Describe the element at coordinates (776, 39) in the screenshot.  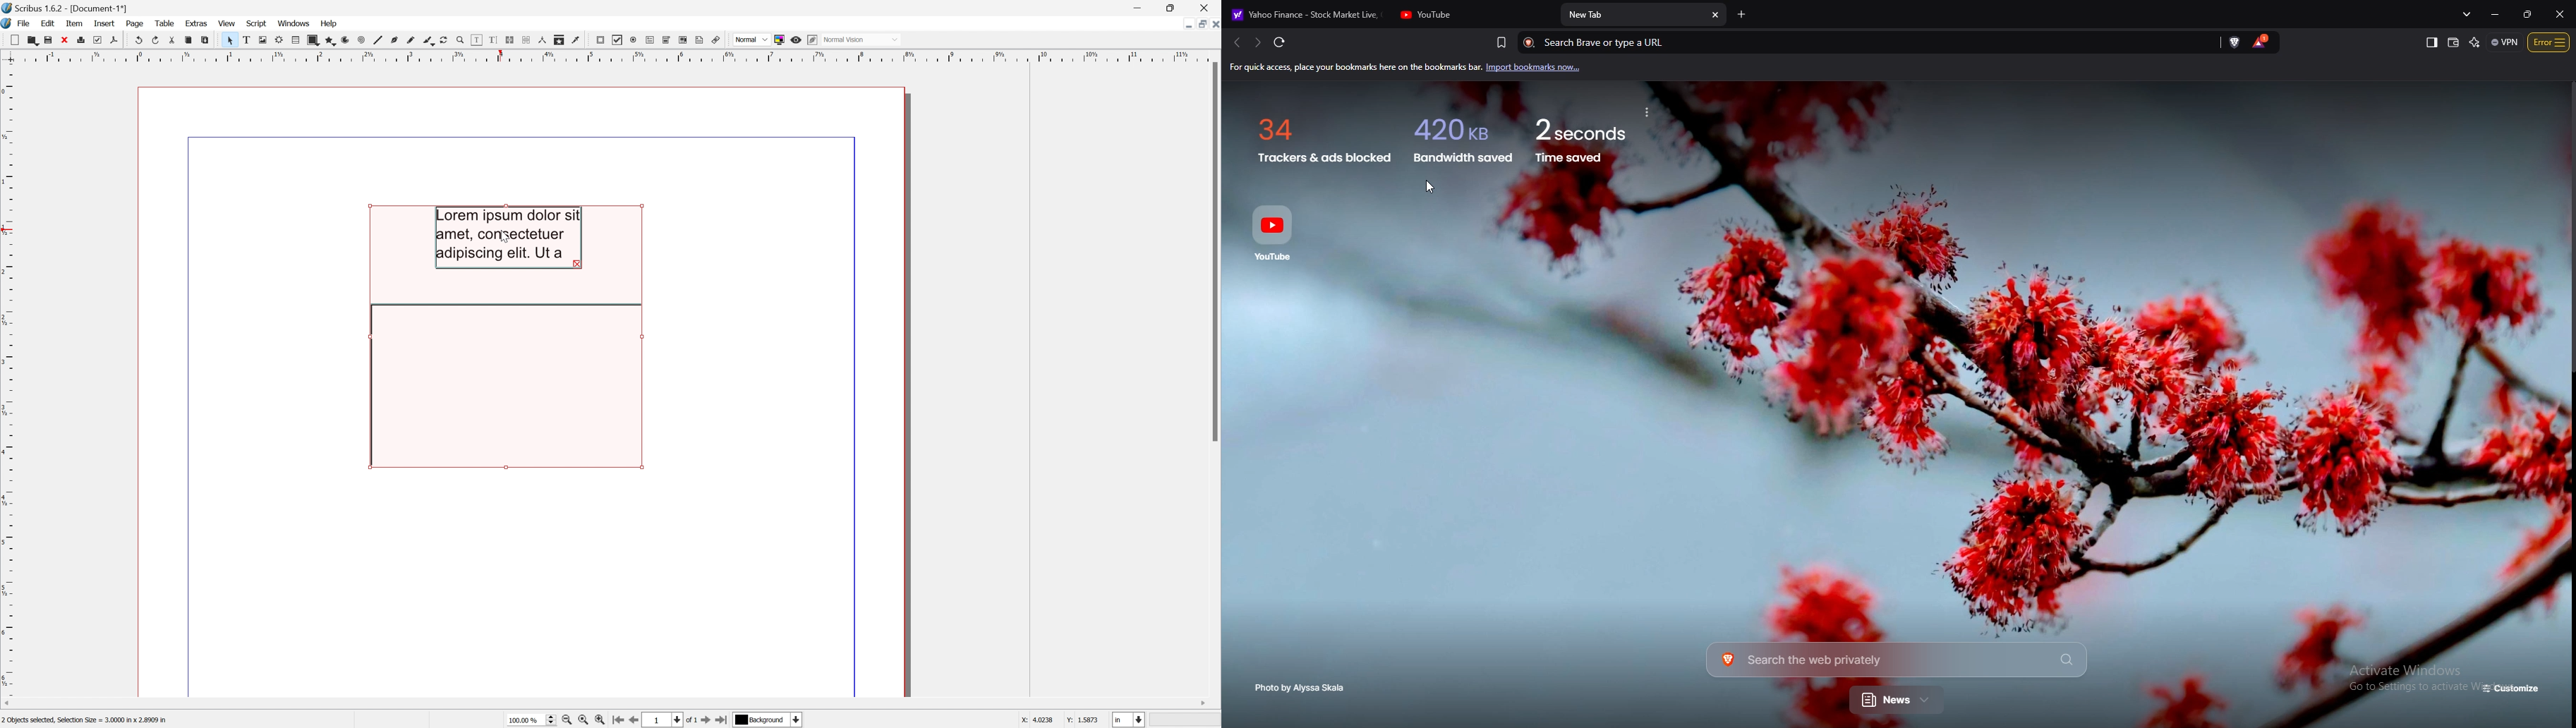
I see `Toggle color management system` at that location.